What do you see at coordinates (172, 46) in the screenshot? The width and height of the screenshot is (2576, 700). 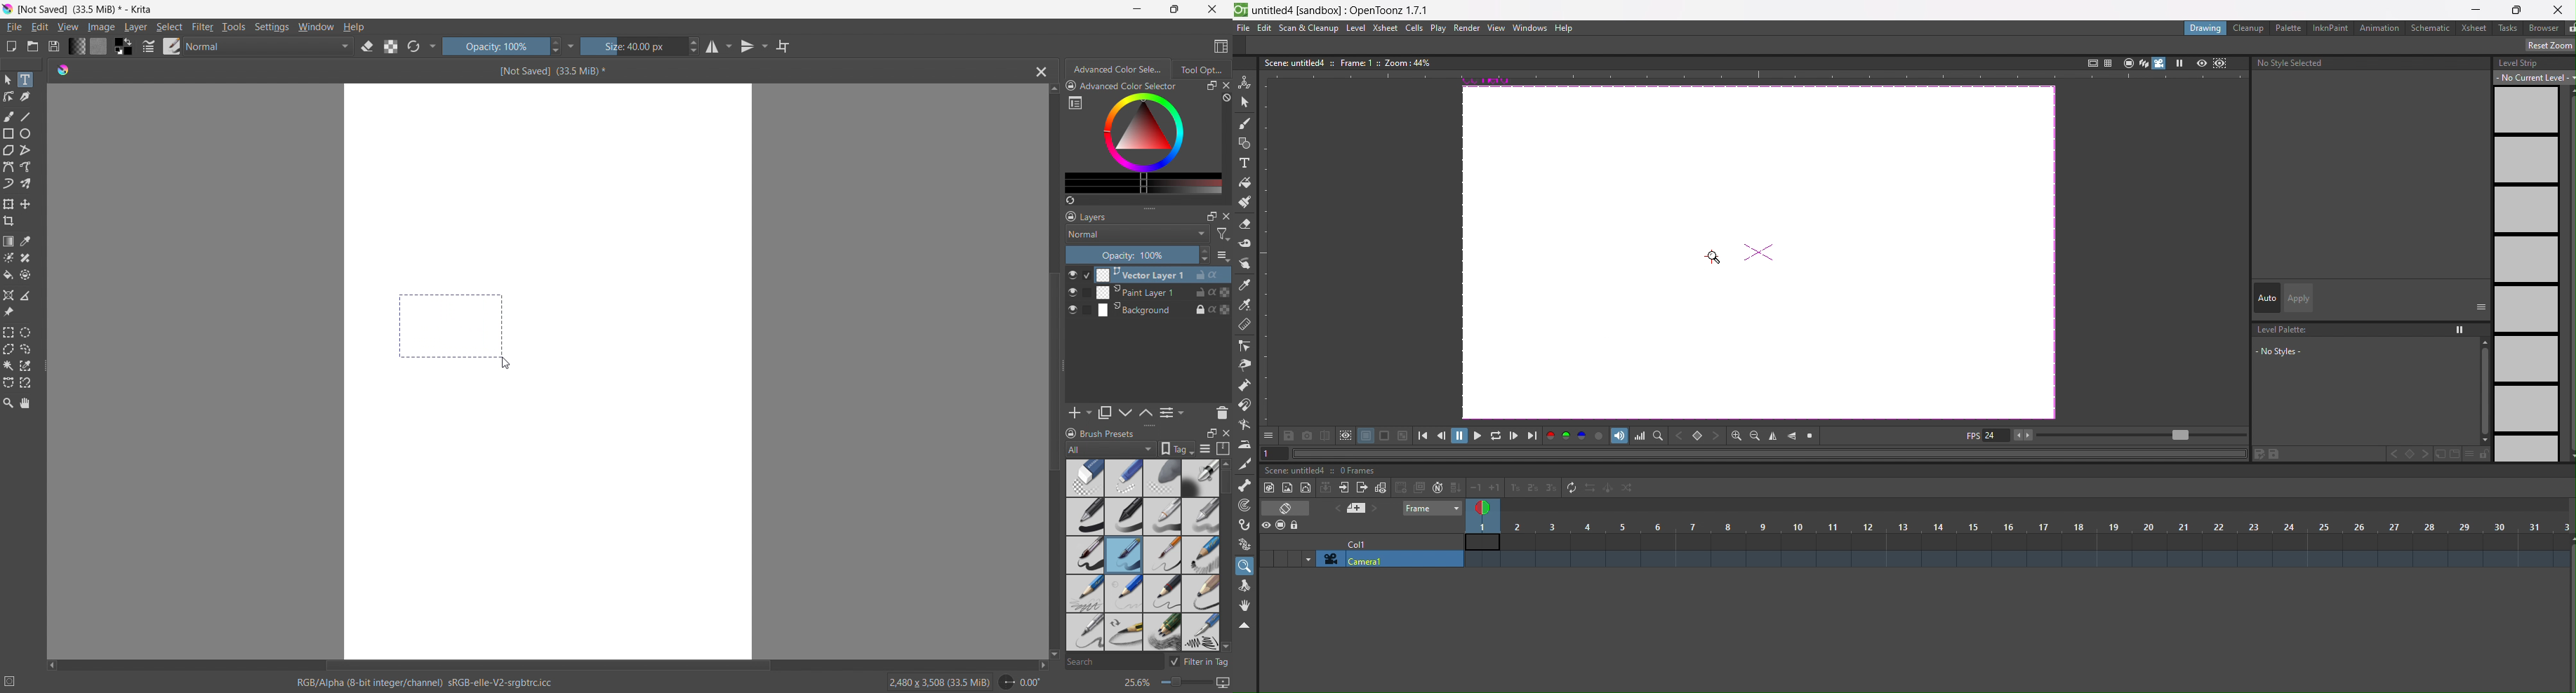 I see `brush presets` at bounding box center [172, 46].